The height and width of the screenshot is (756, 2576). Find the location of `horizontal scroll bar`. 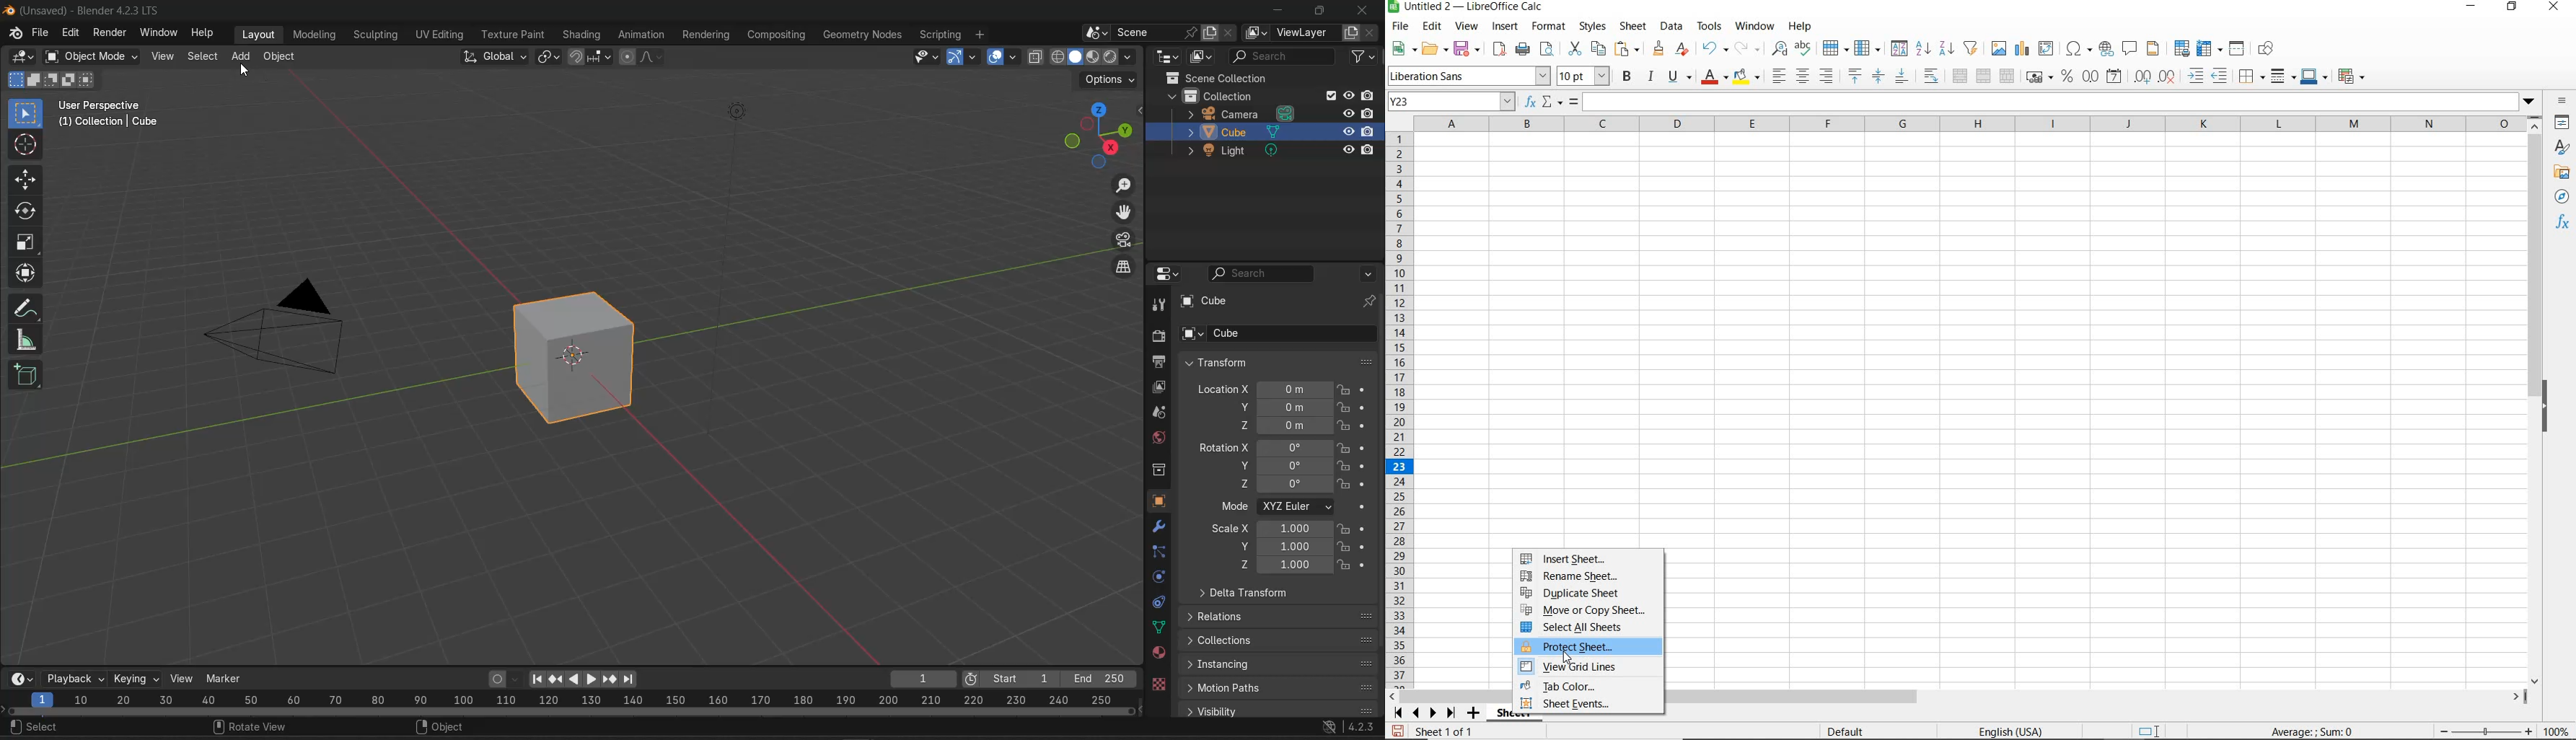

horizontal scroll bar is located at coordinates (571, 710).